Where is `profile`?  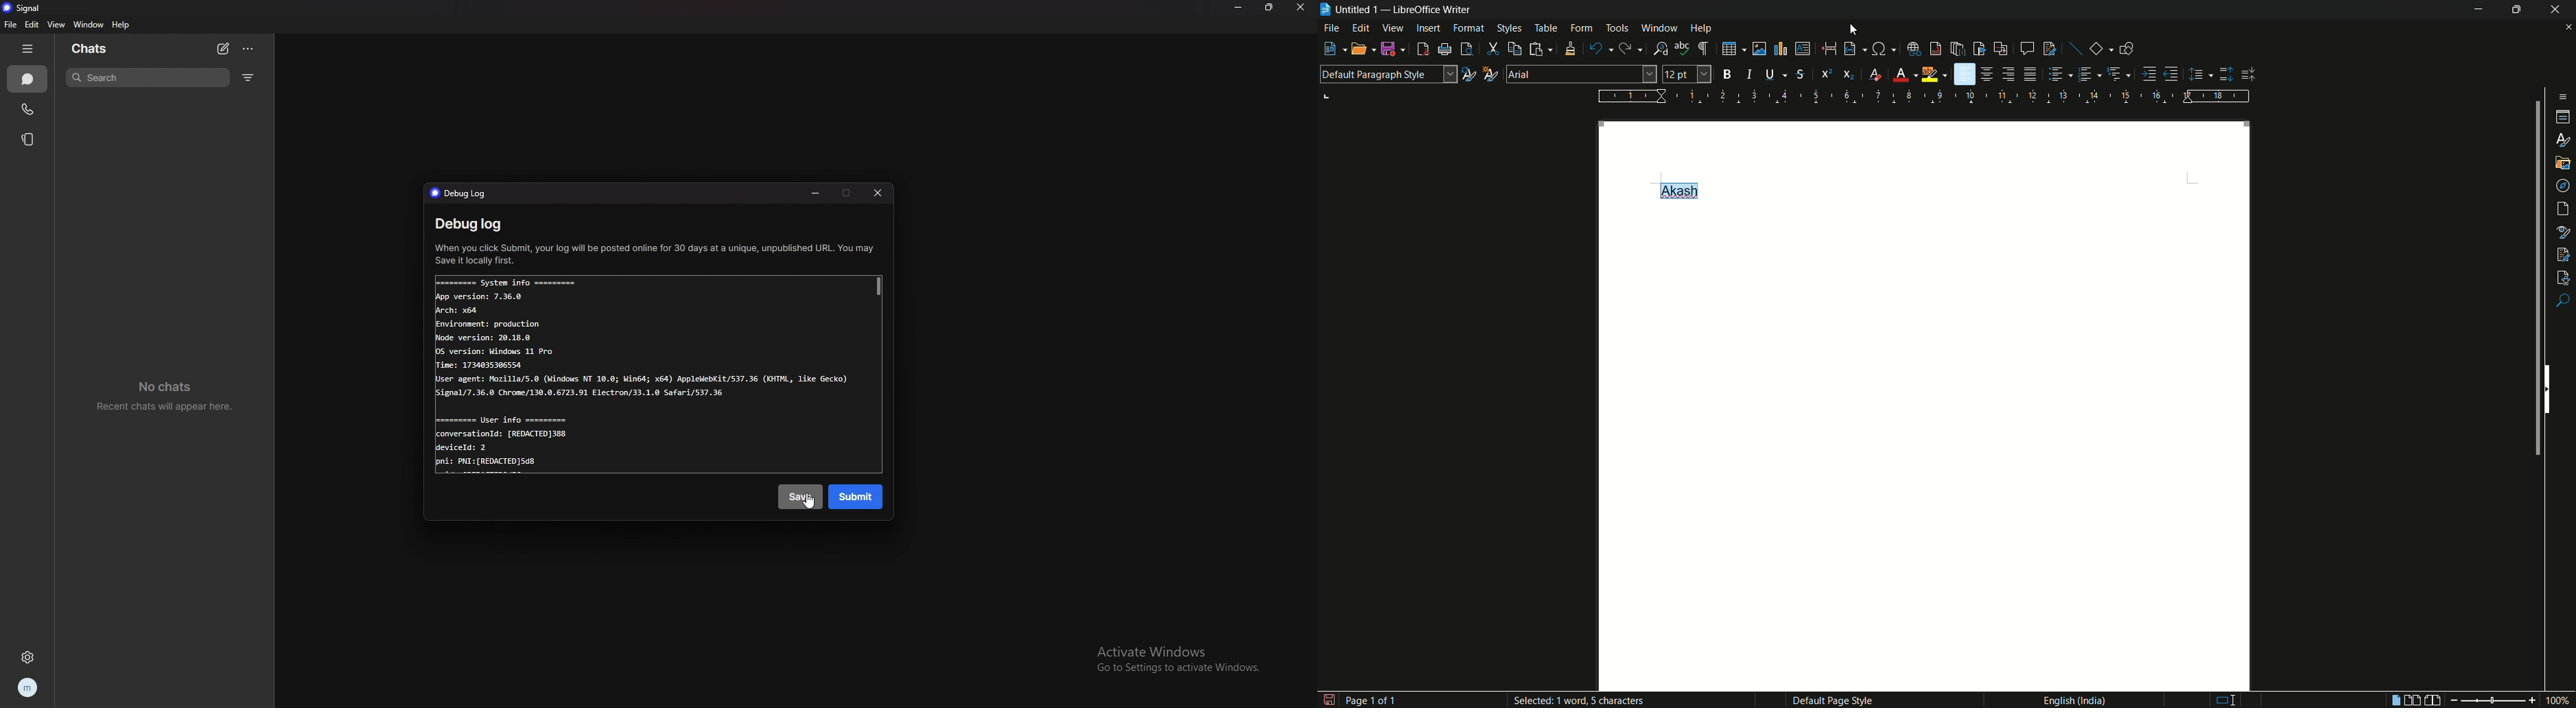
profile is located at coordinates (26, 686).